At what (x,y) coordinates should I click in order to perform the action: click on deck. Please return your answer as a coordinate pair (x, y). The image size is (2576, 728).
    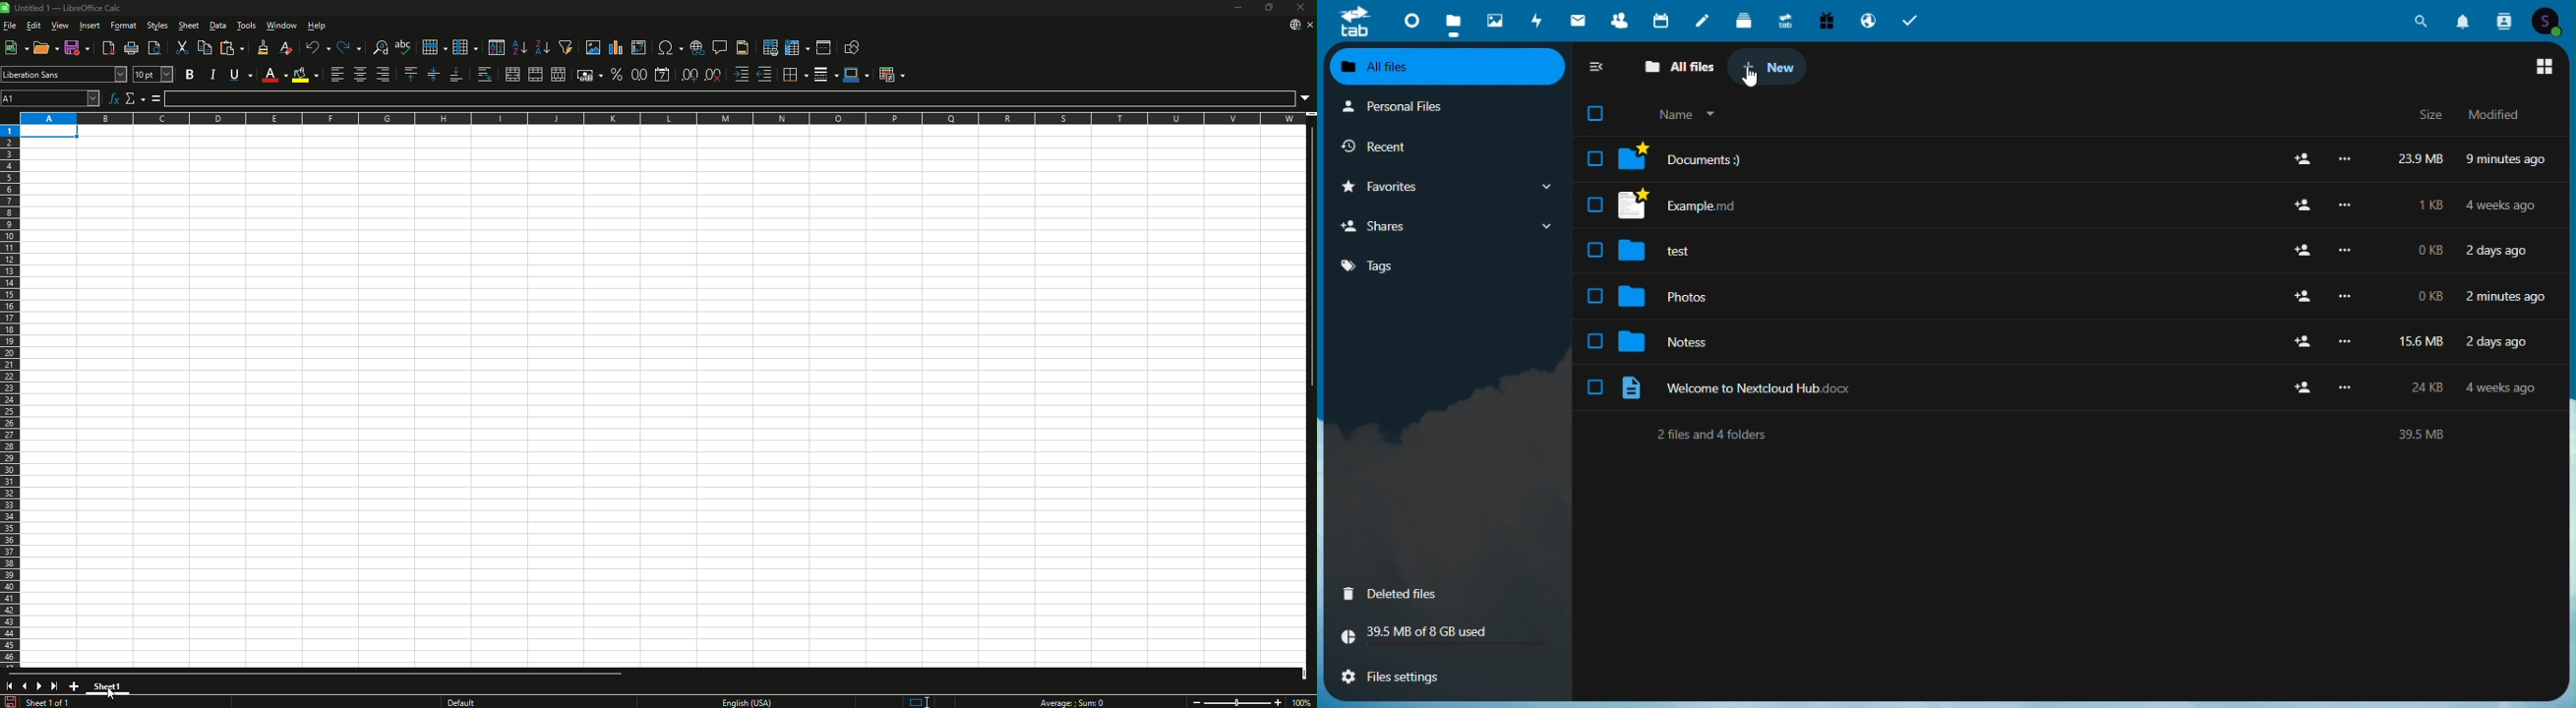
    Looking at the image, I should click on (1744, 19).